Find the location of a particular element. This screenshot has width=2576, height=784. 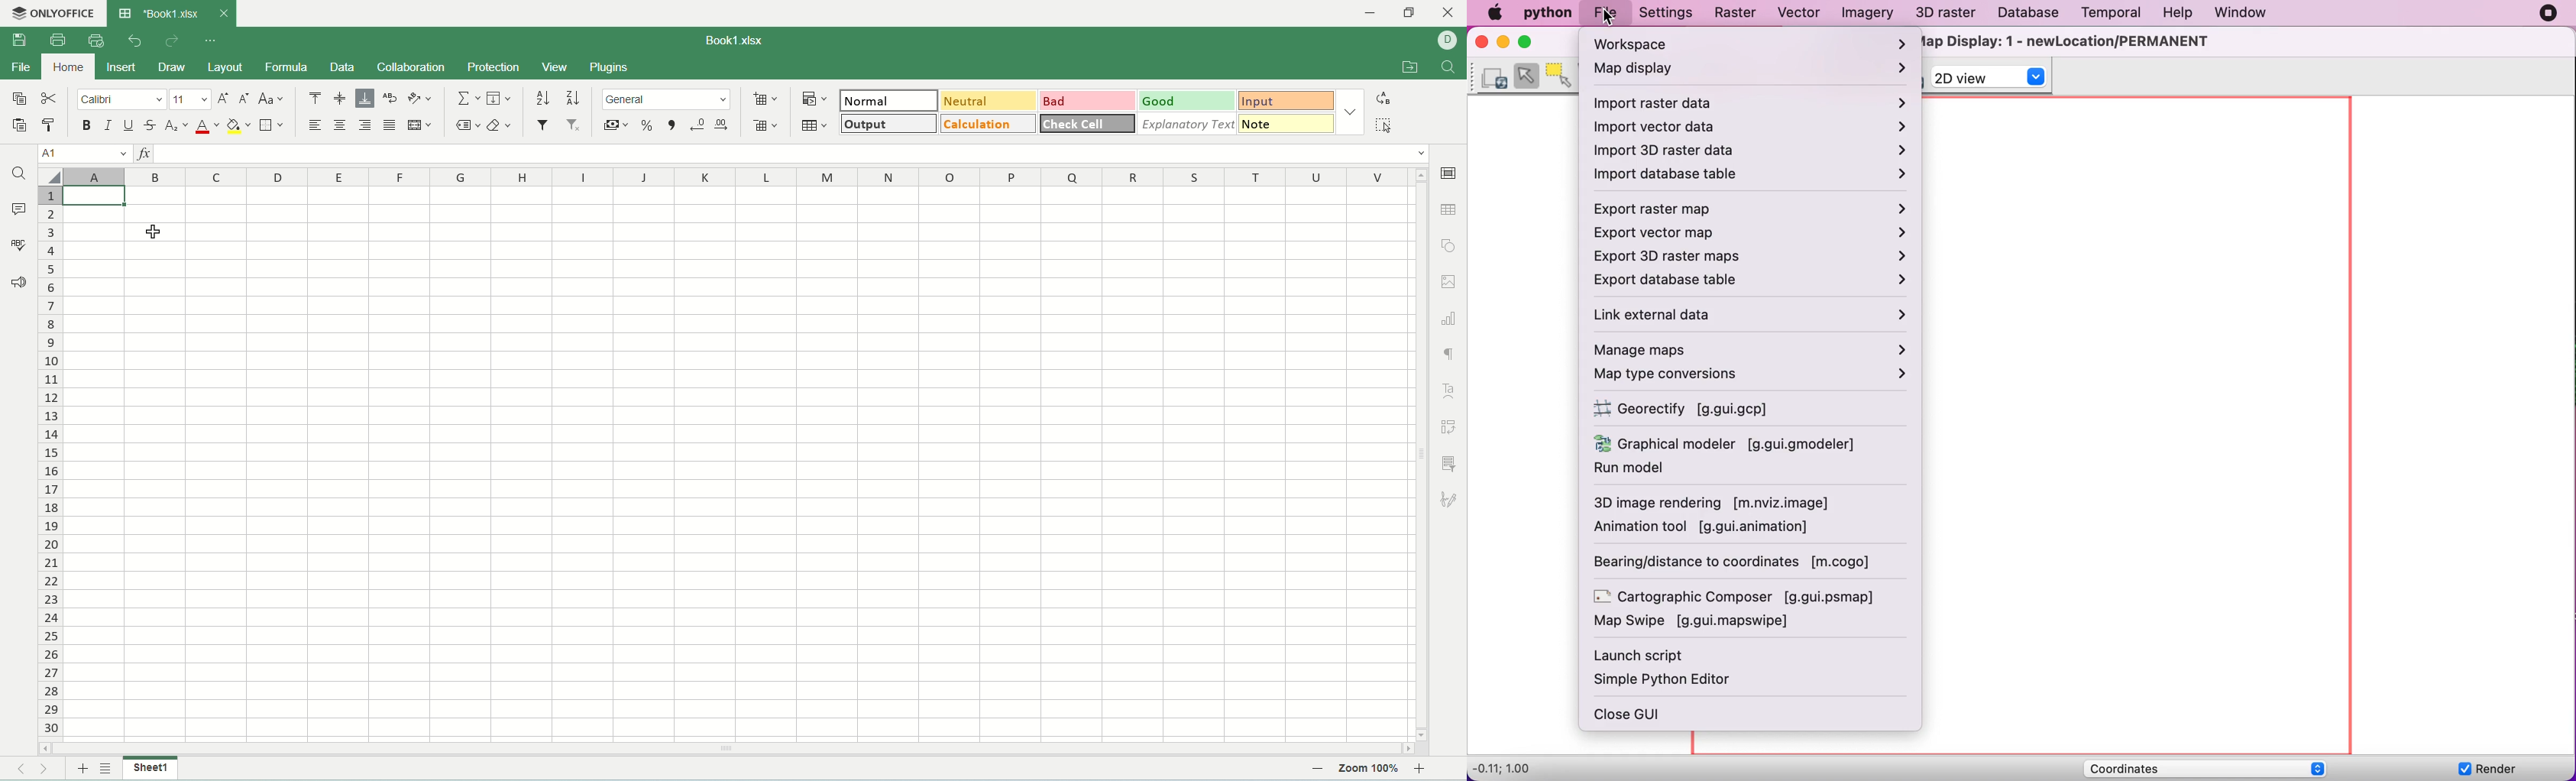

redo is located at coordinates (172, 42).